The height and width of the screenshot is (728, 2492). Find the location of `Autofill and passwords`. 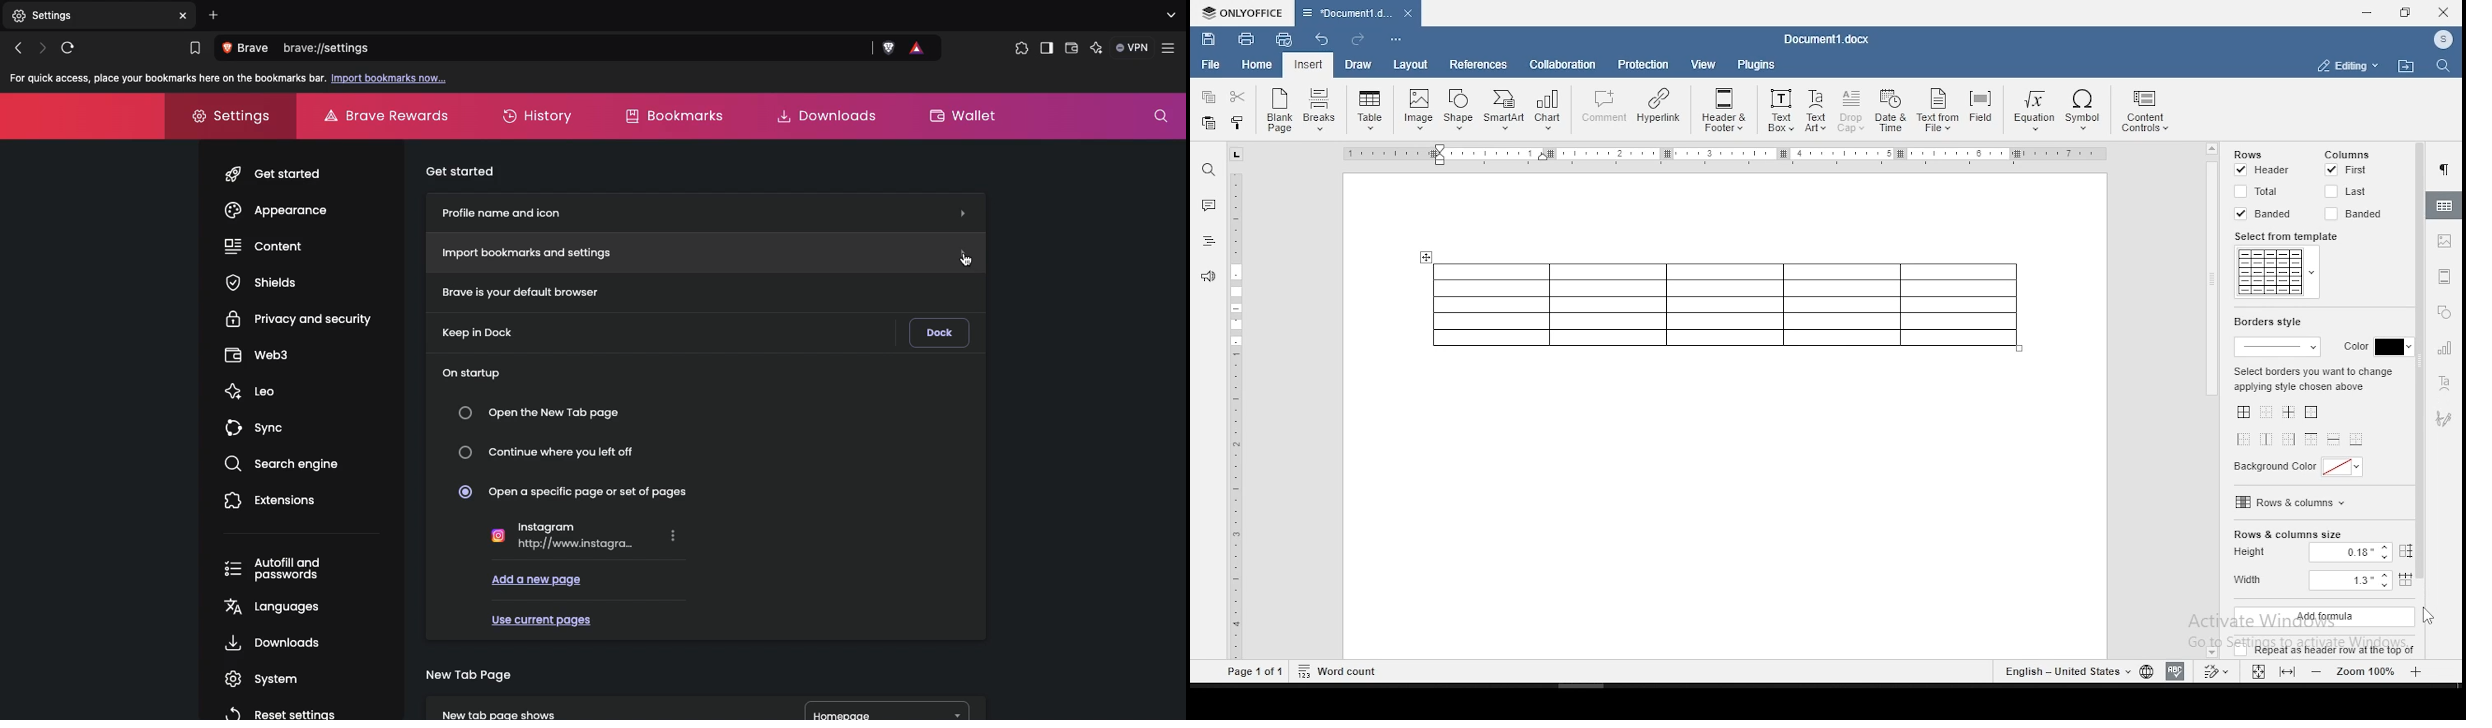

Autofill and passwords is located at coordinates (279, 570).